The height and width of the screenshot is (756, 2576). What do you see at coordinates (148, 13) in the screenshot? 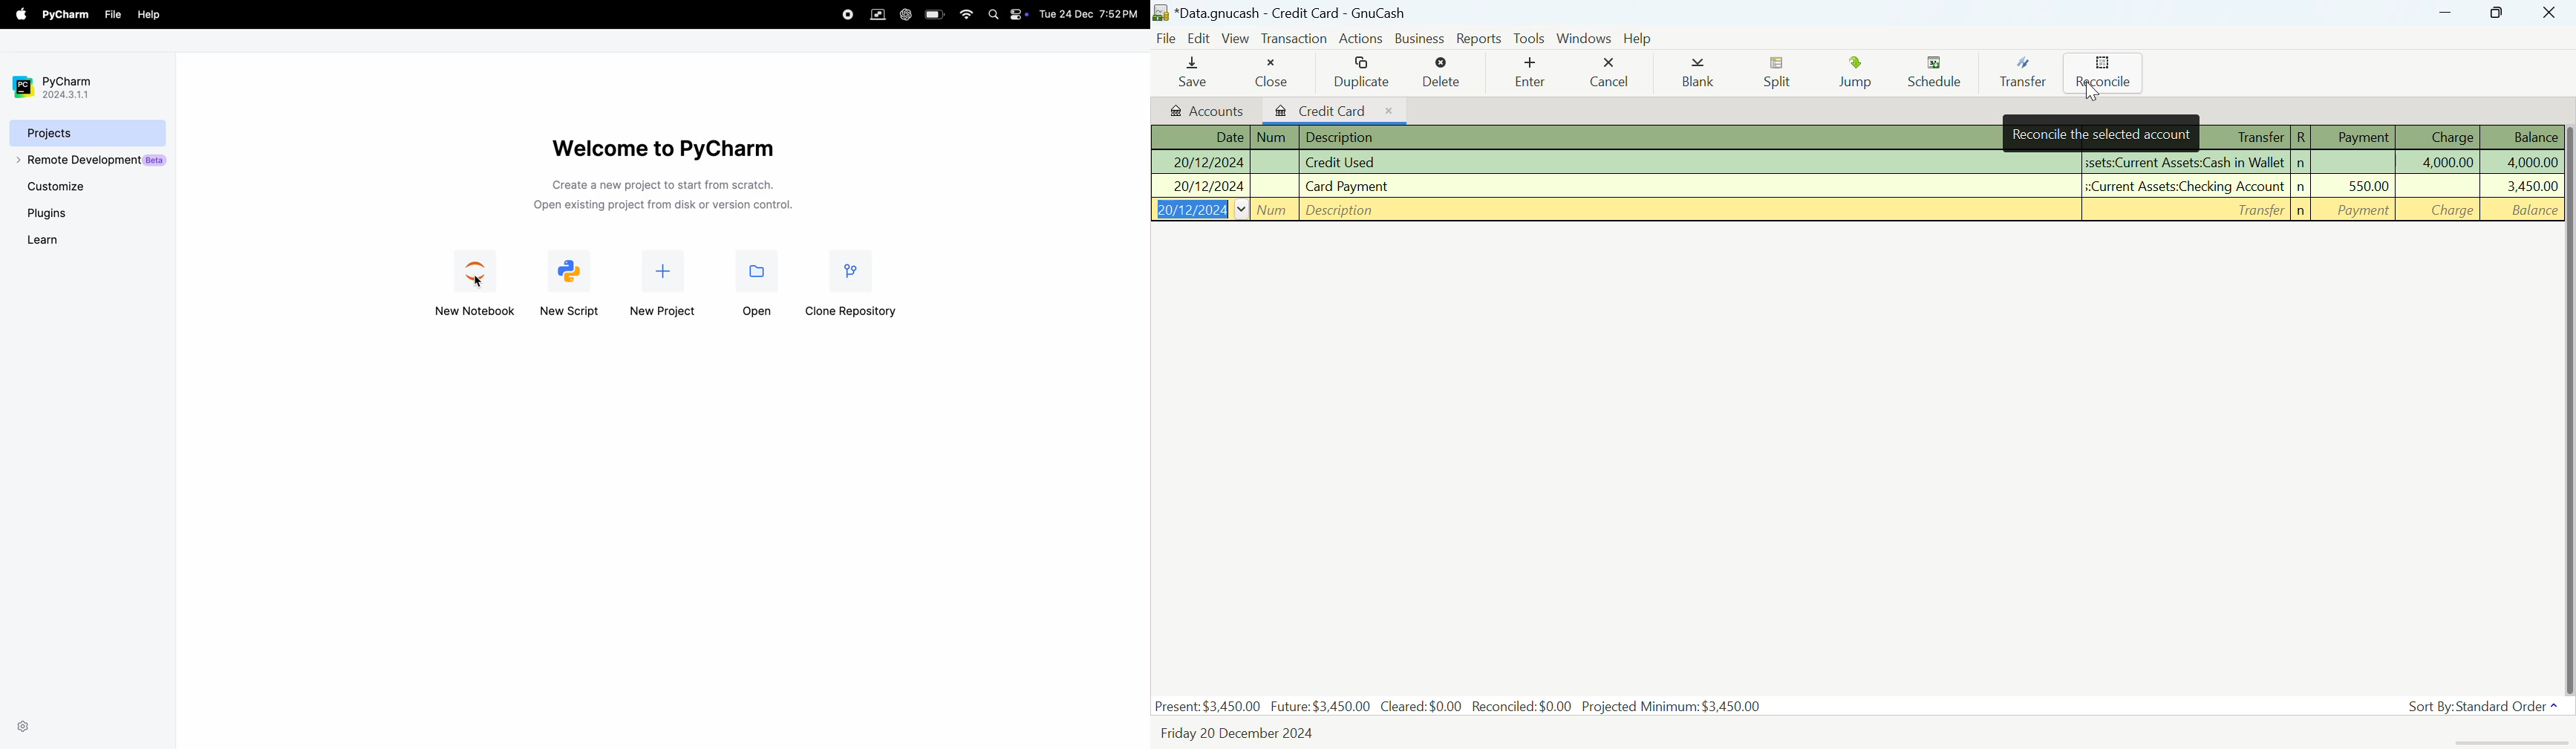
I see `help` at bounding box center [148, 13].